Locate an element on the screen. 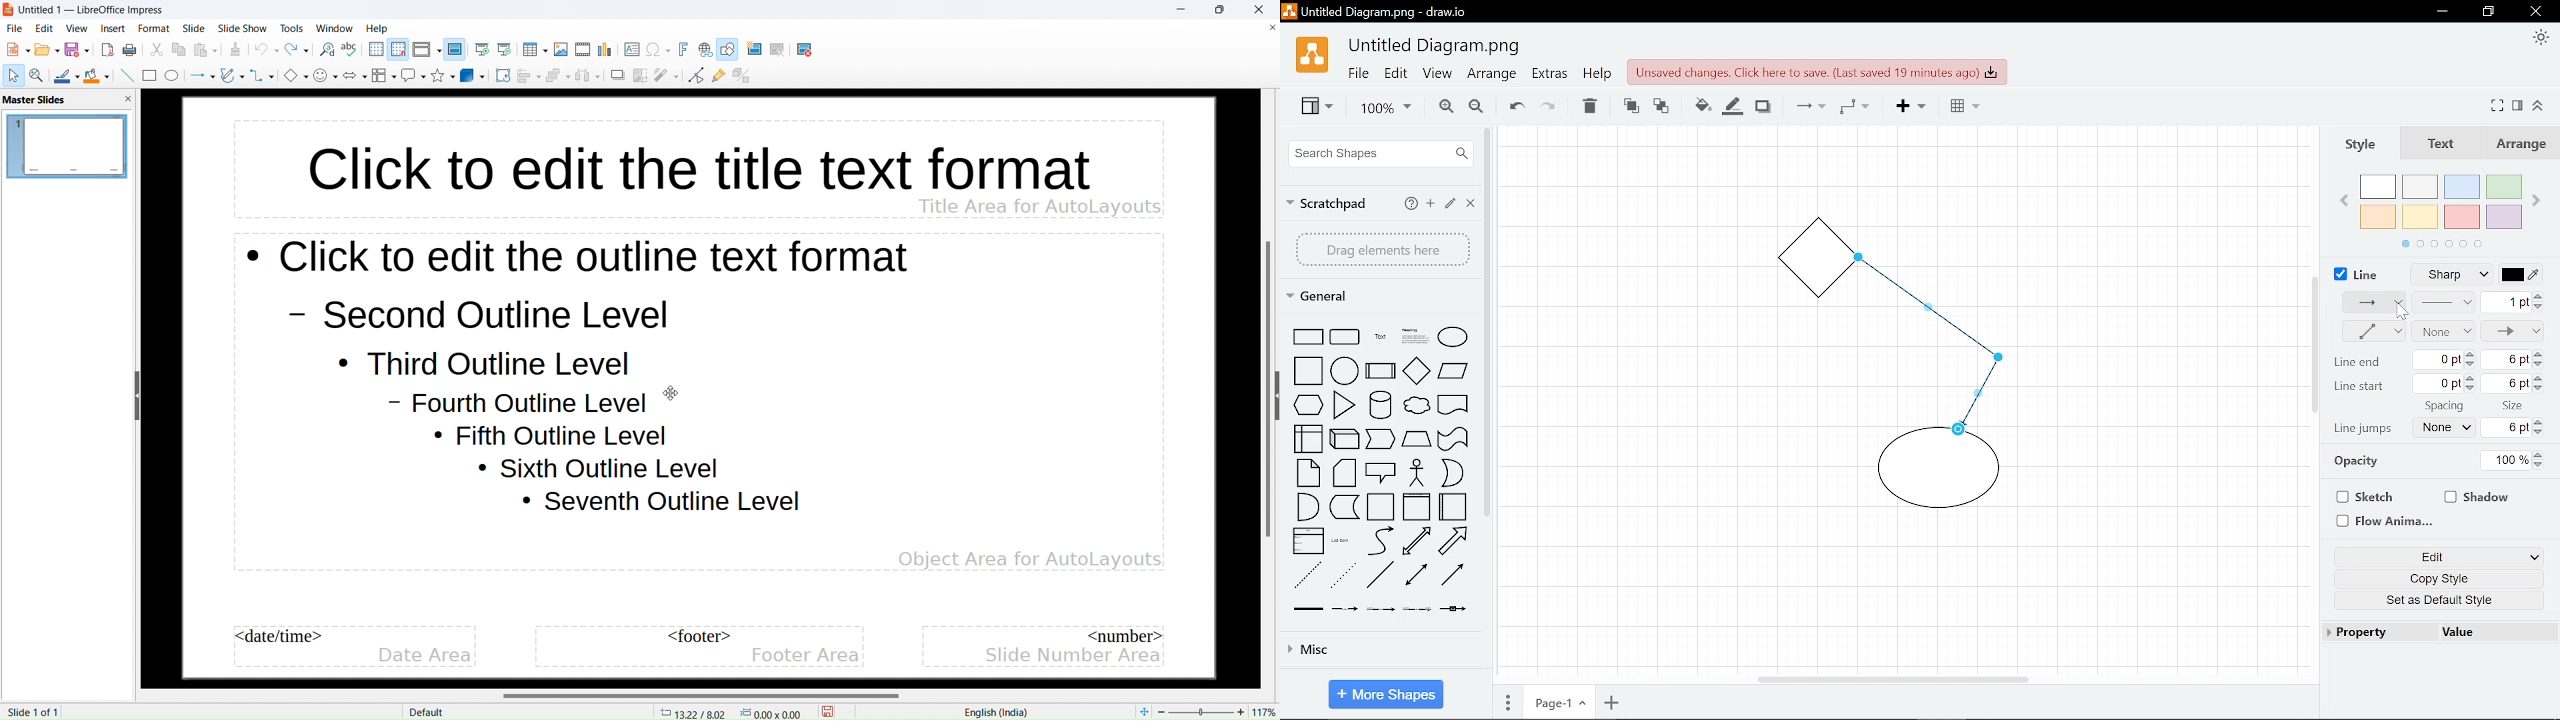 This screenshot has height=728, width=2576. shape is located at coordinates (1343, 542).